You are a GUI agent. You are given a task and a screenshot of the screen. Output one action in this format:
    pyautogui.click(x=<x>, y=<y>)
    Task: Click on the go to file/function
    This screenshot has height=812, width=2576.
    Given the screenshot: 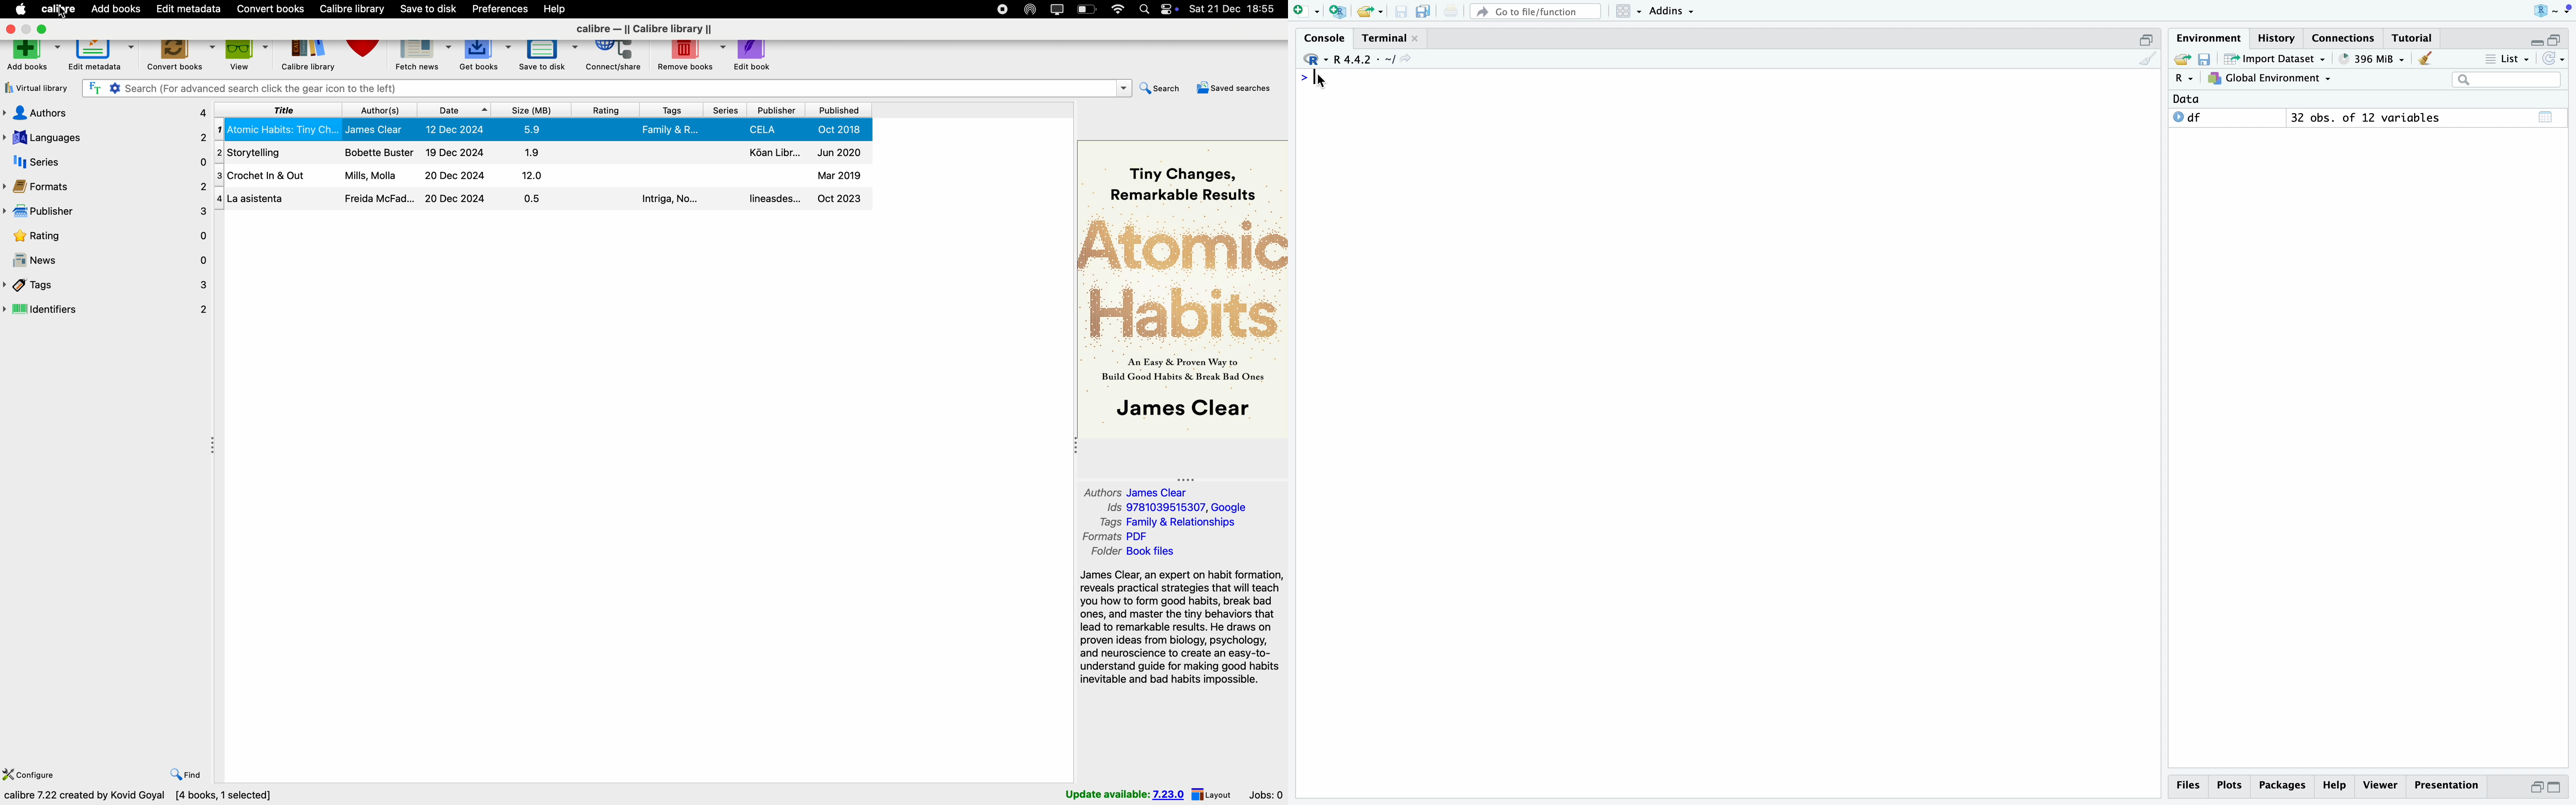 What is the action you would take?
    pyautogui.click(x=1537, y=12)
    